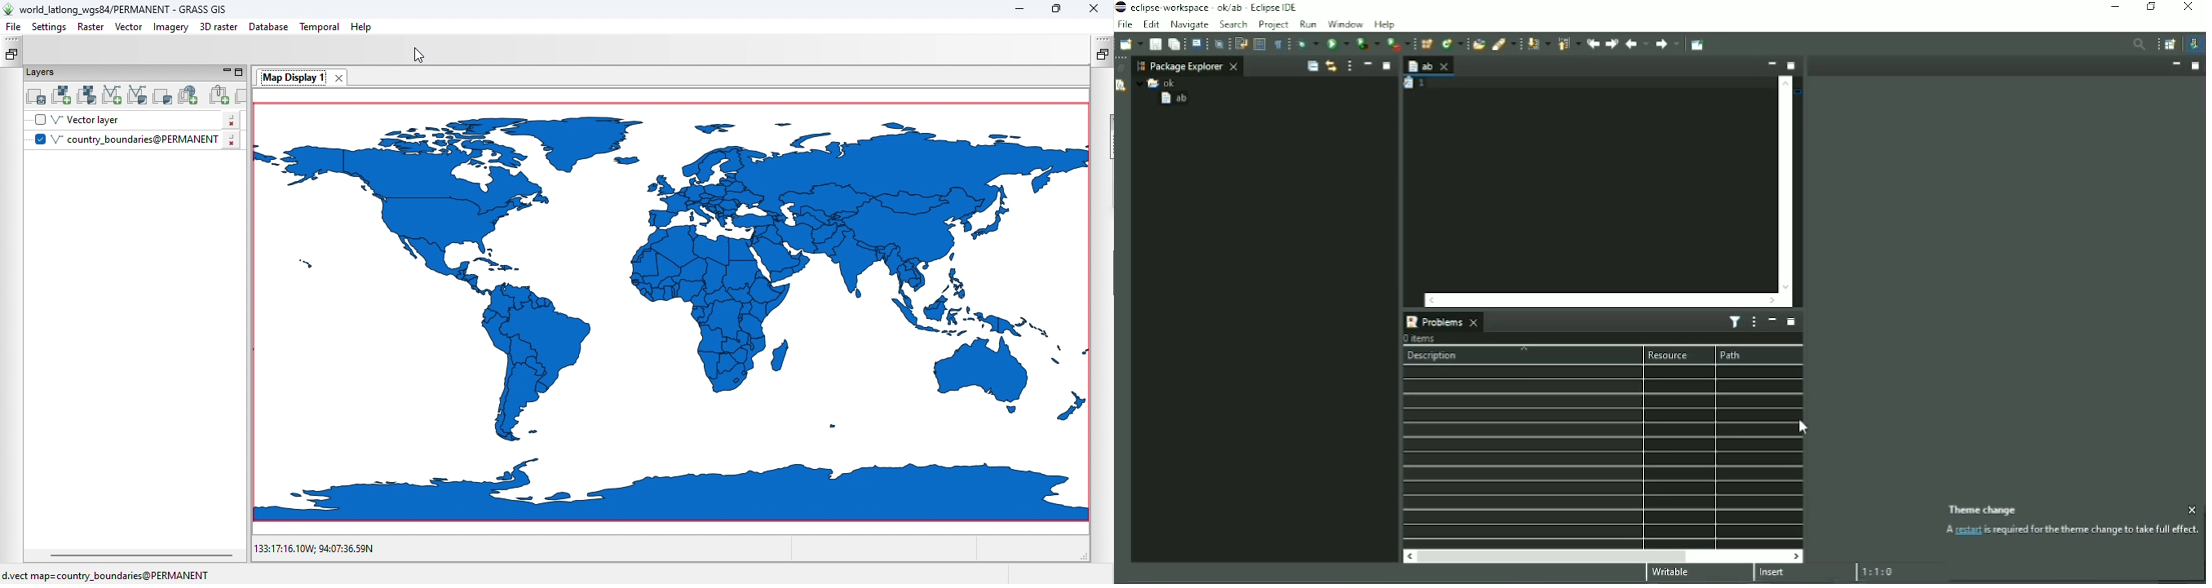 The width and height of the screenshot is (2212, 588). I want to click on Package Explorer, so click(1196, 65).